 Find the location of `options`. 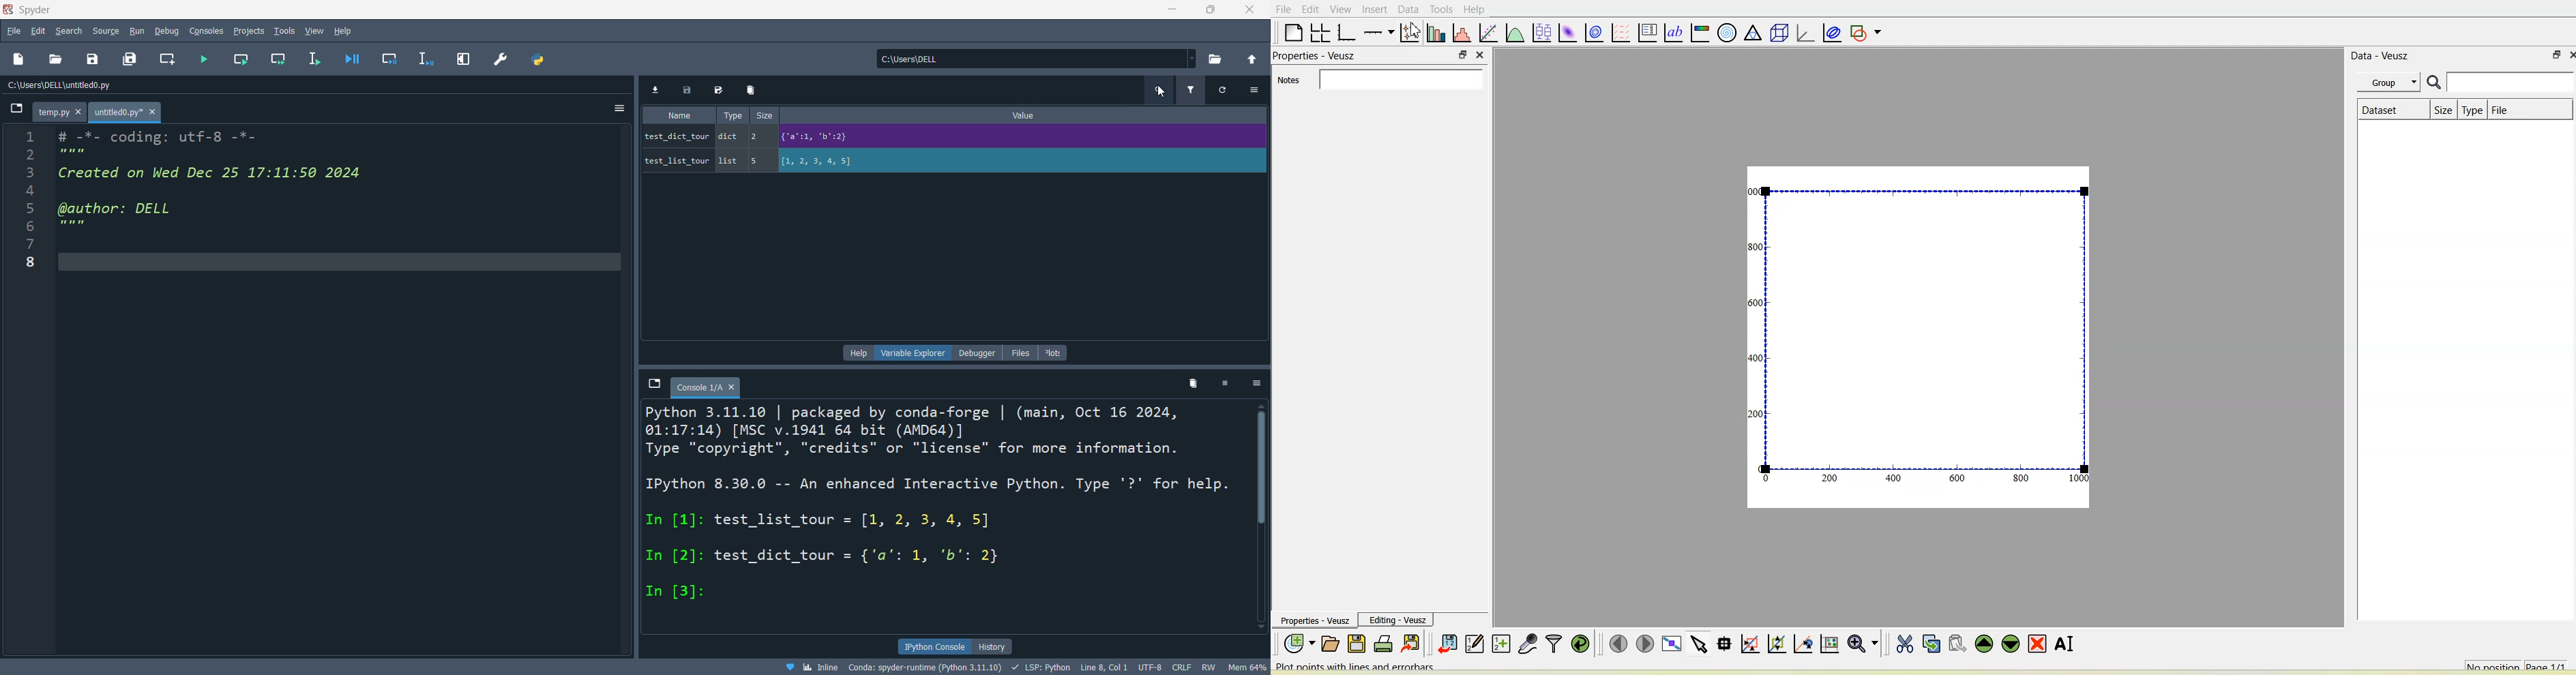

options is located at coordinates (1254, 90).